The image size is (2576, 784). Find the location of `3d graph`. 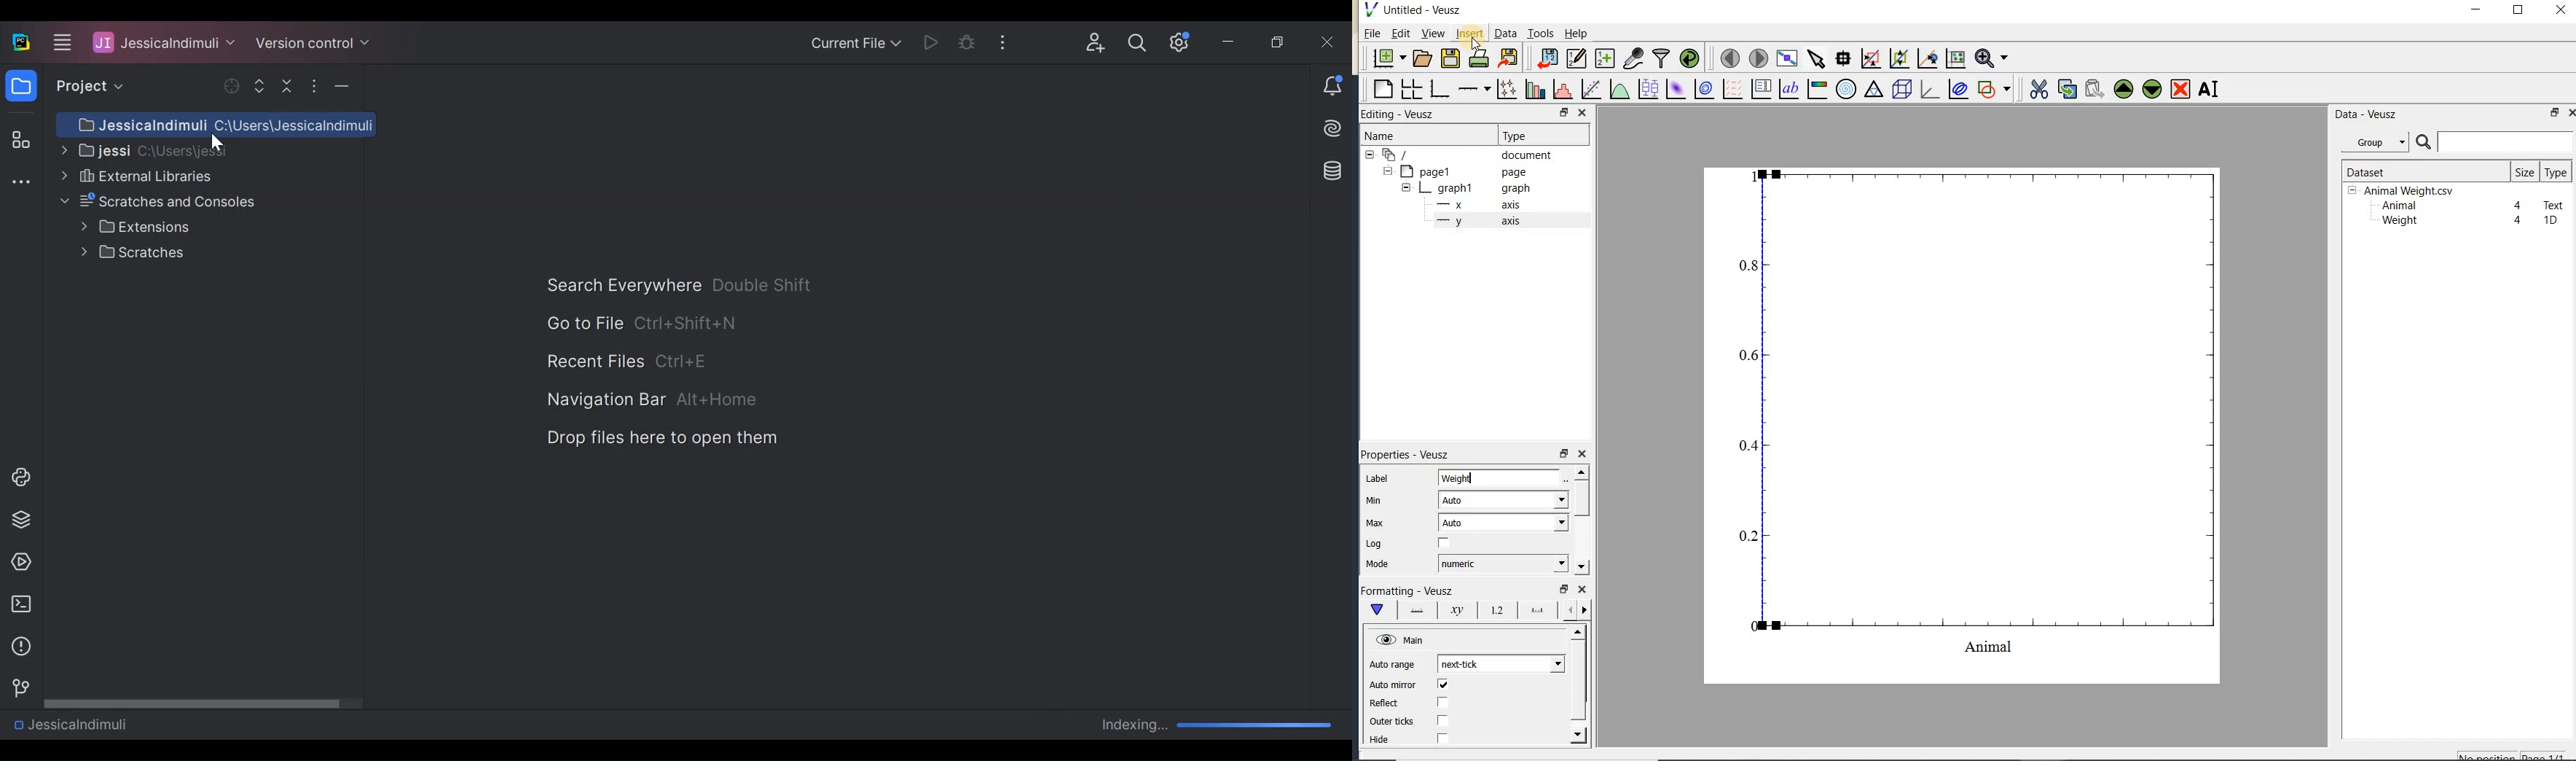

3d graph is located at coordinates (1928, 89).